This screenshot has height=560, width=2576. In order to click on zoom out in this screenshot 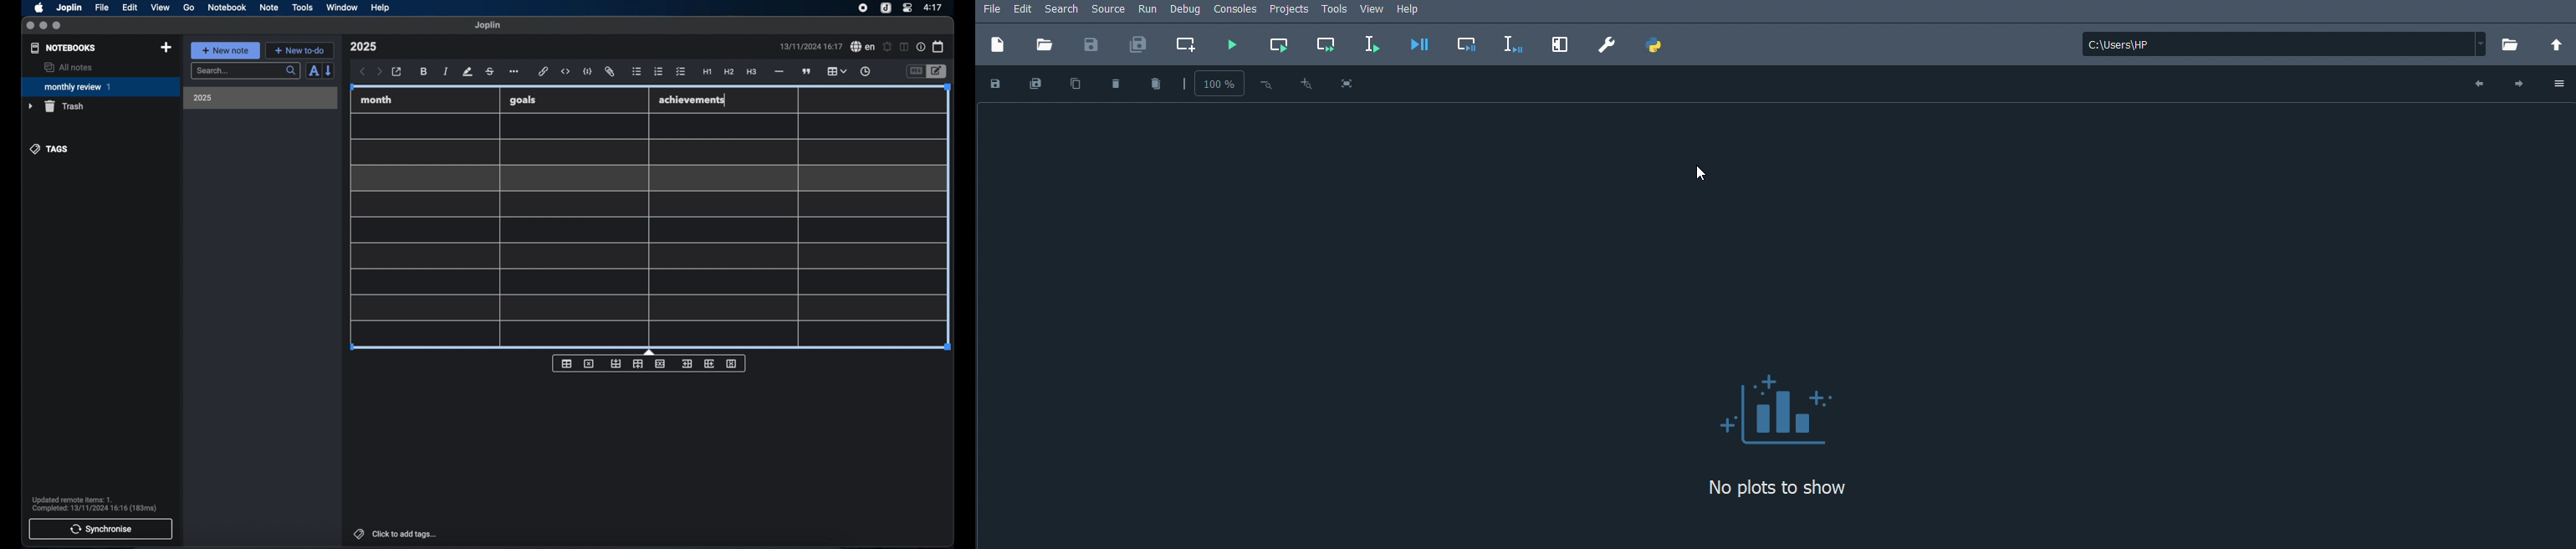, I will do `click(1265, 85)`.